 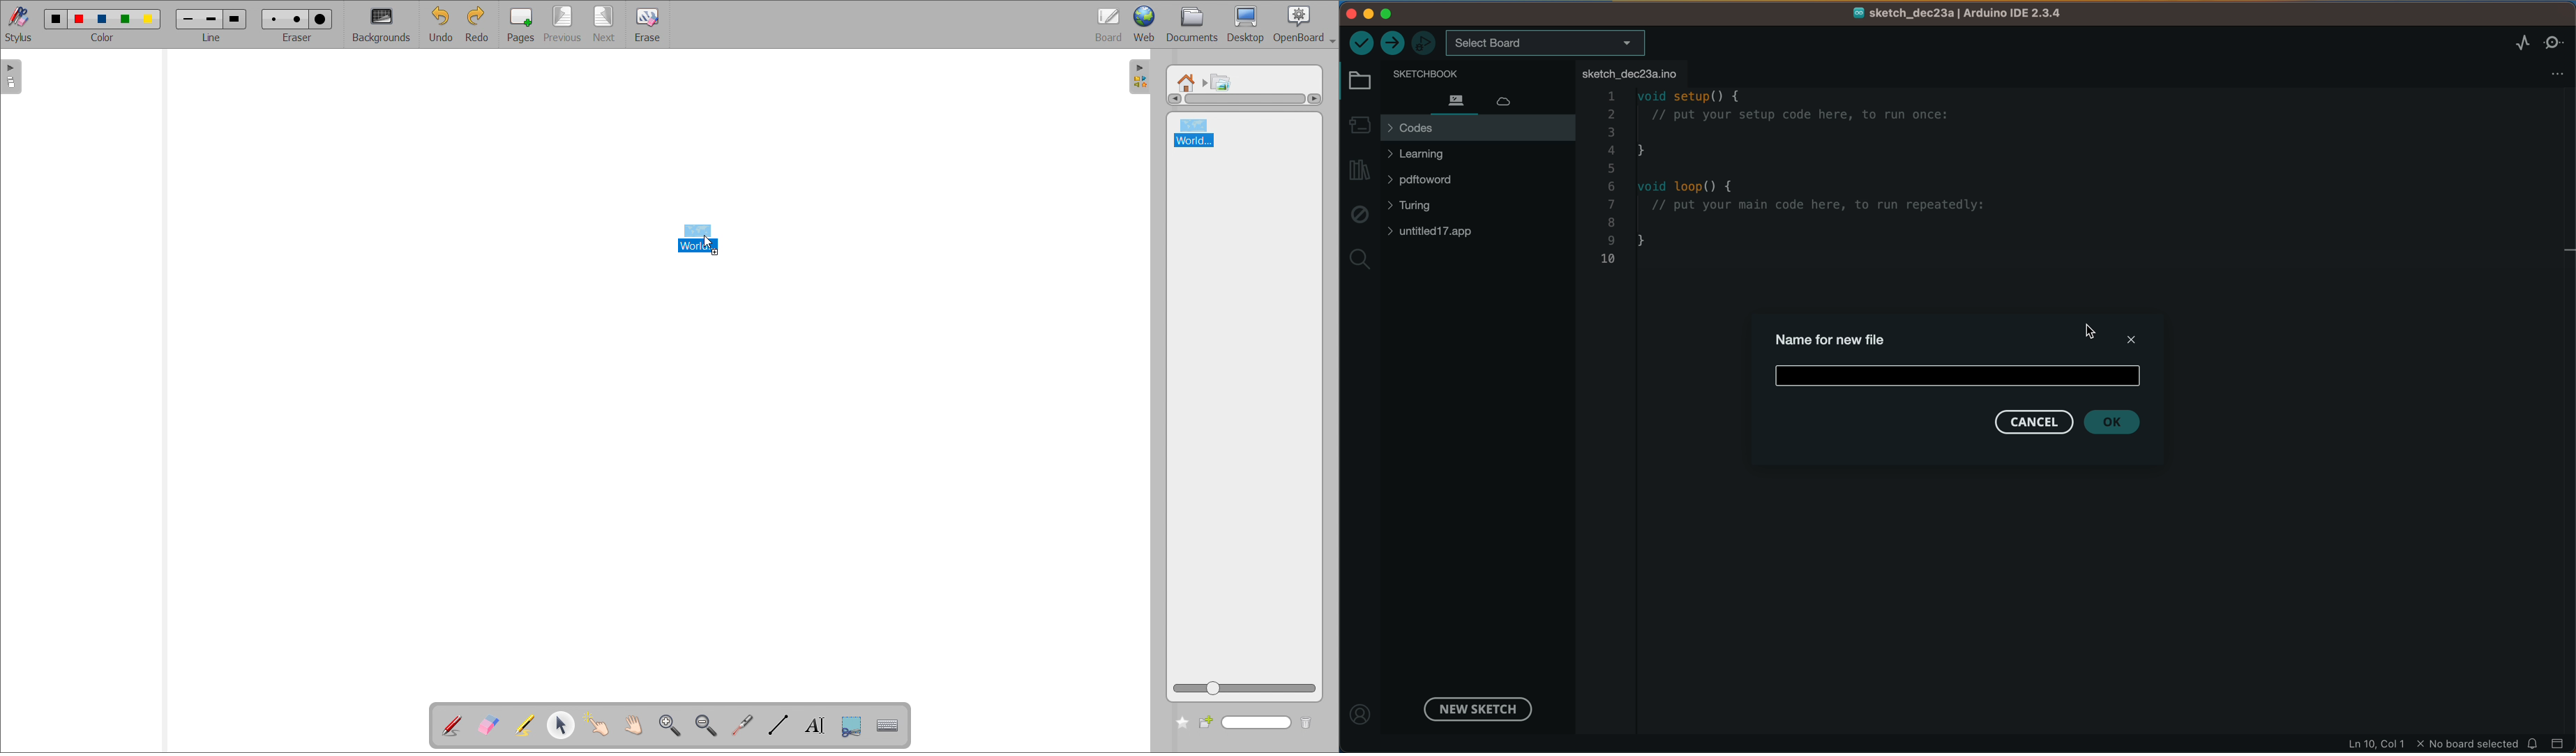 What do you see at coordinates (1831, 183) in the screenshot?
I see `code` at bounding box center [1831, 183].